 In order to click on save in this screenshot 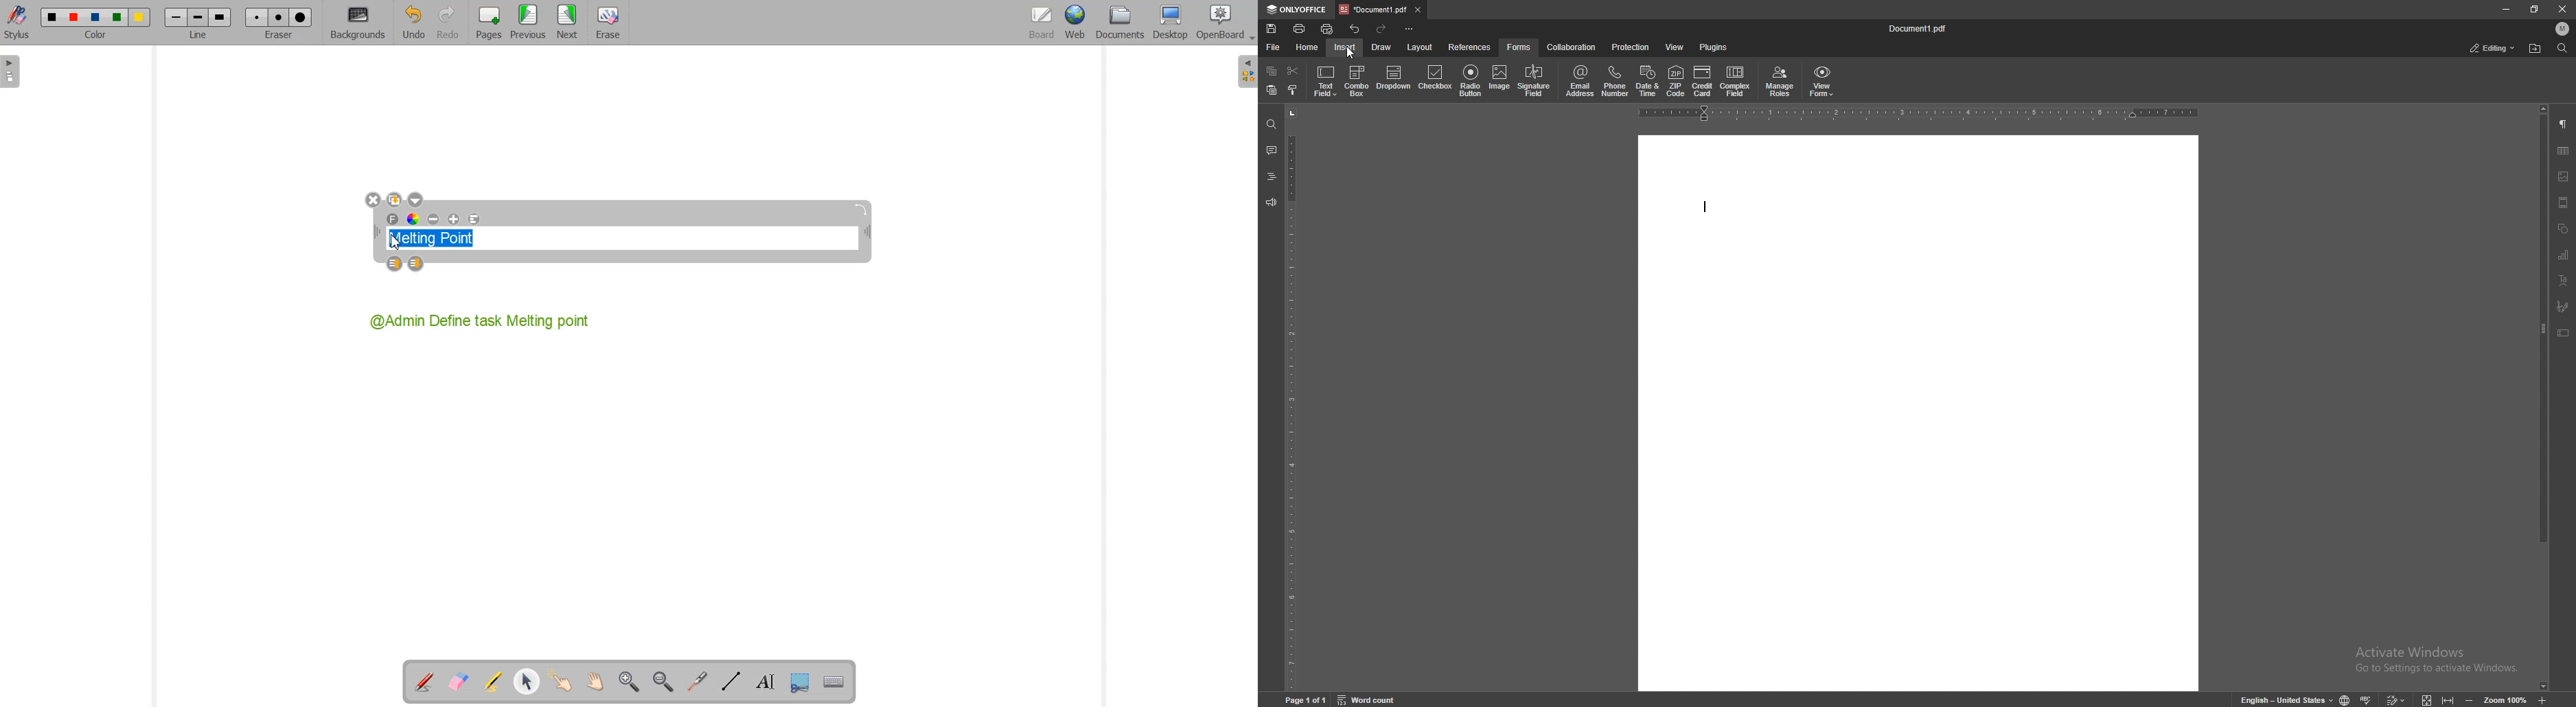, I will do `click(1272, 29)`.